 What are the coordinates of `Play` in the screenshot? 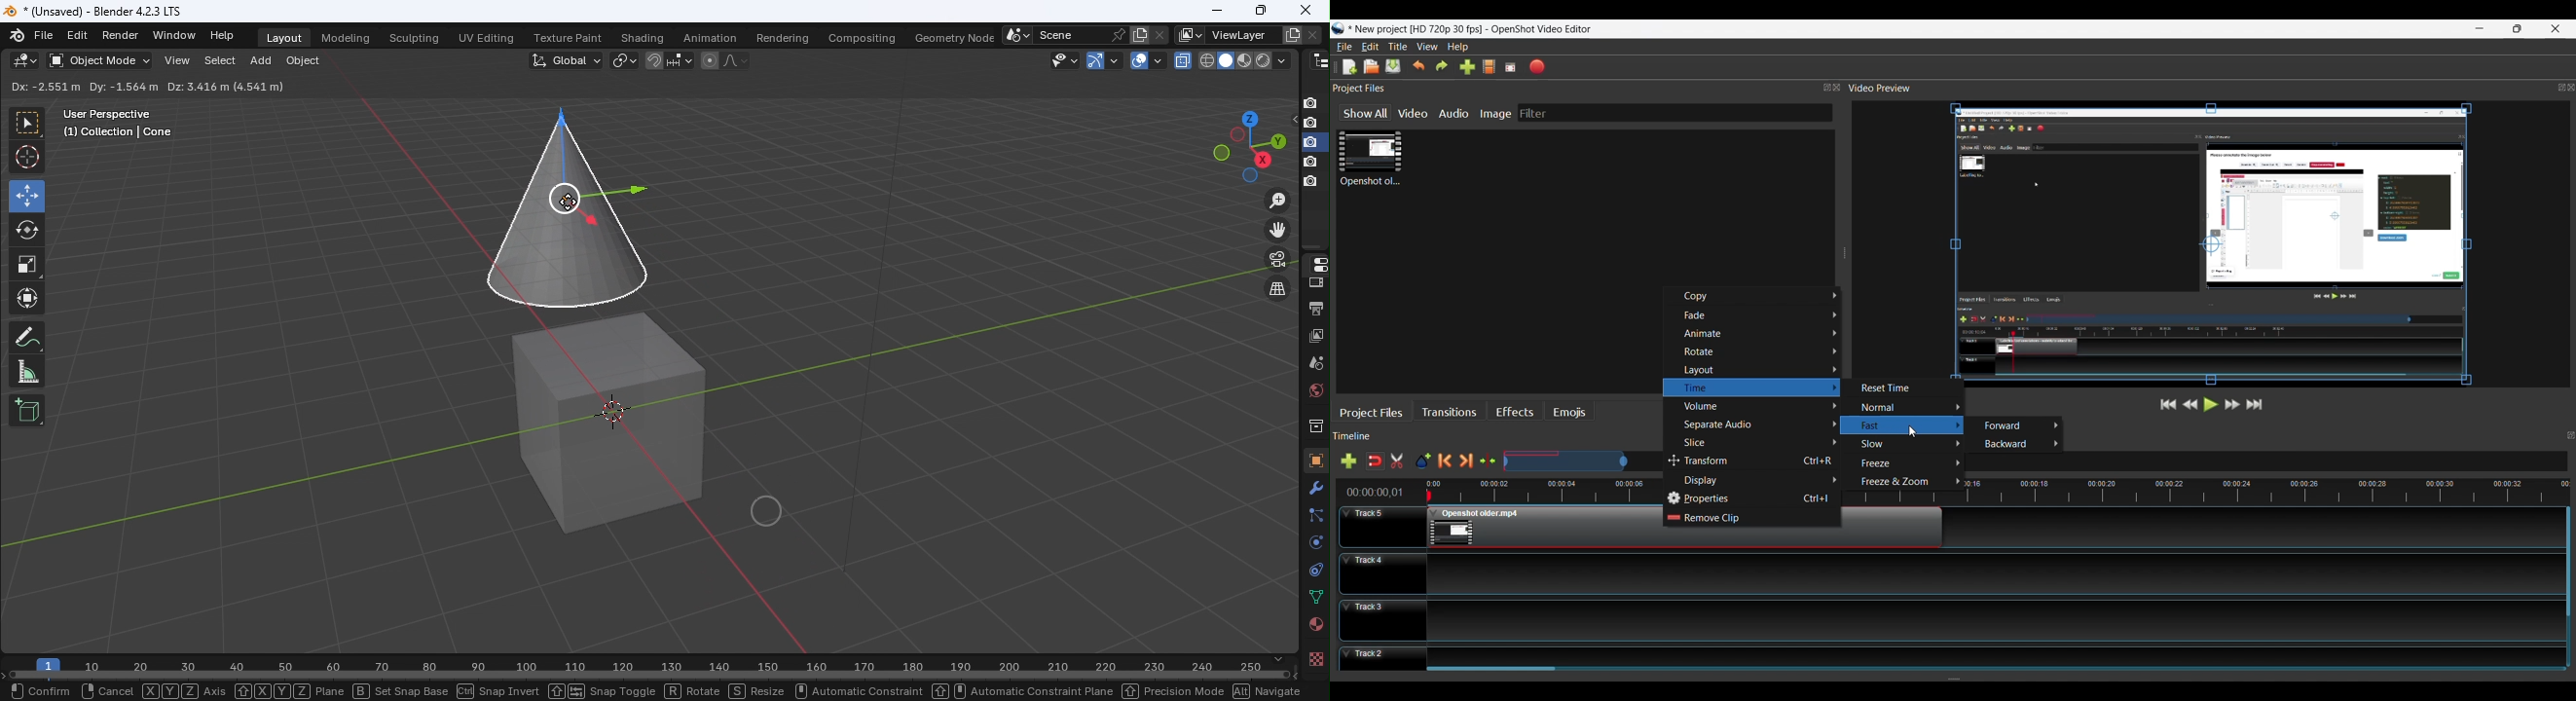 It's located at (2211, 404).